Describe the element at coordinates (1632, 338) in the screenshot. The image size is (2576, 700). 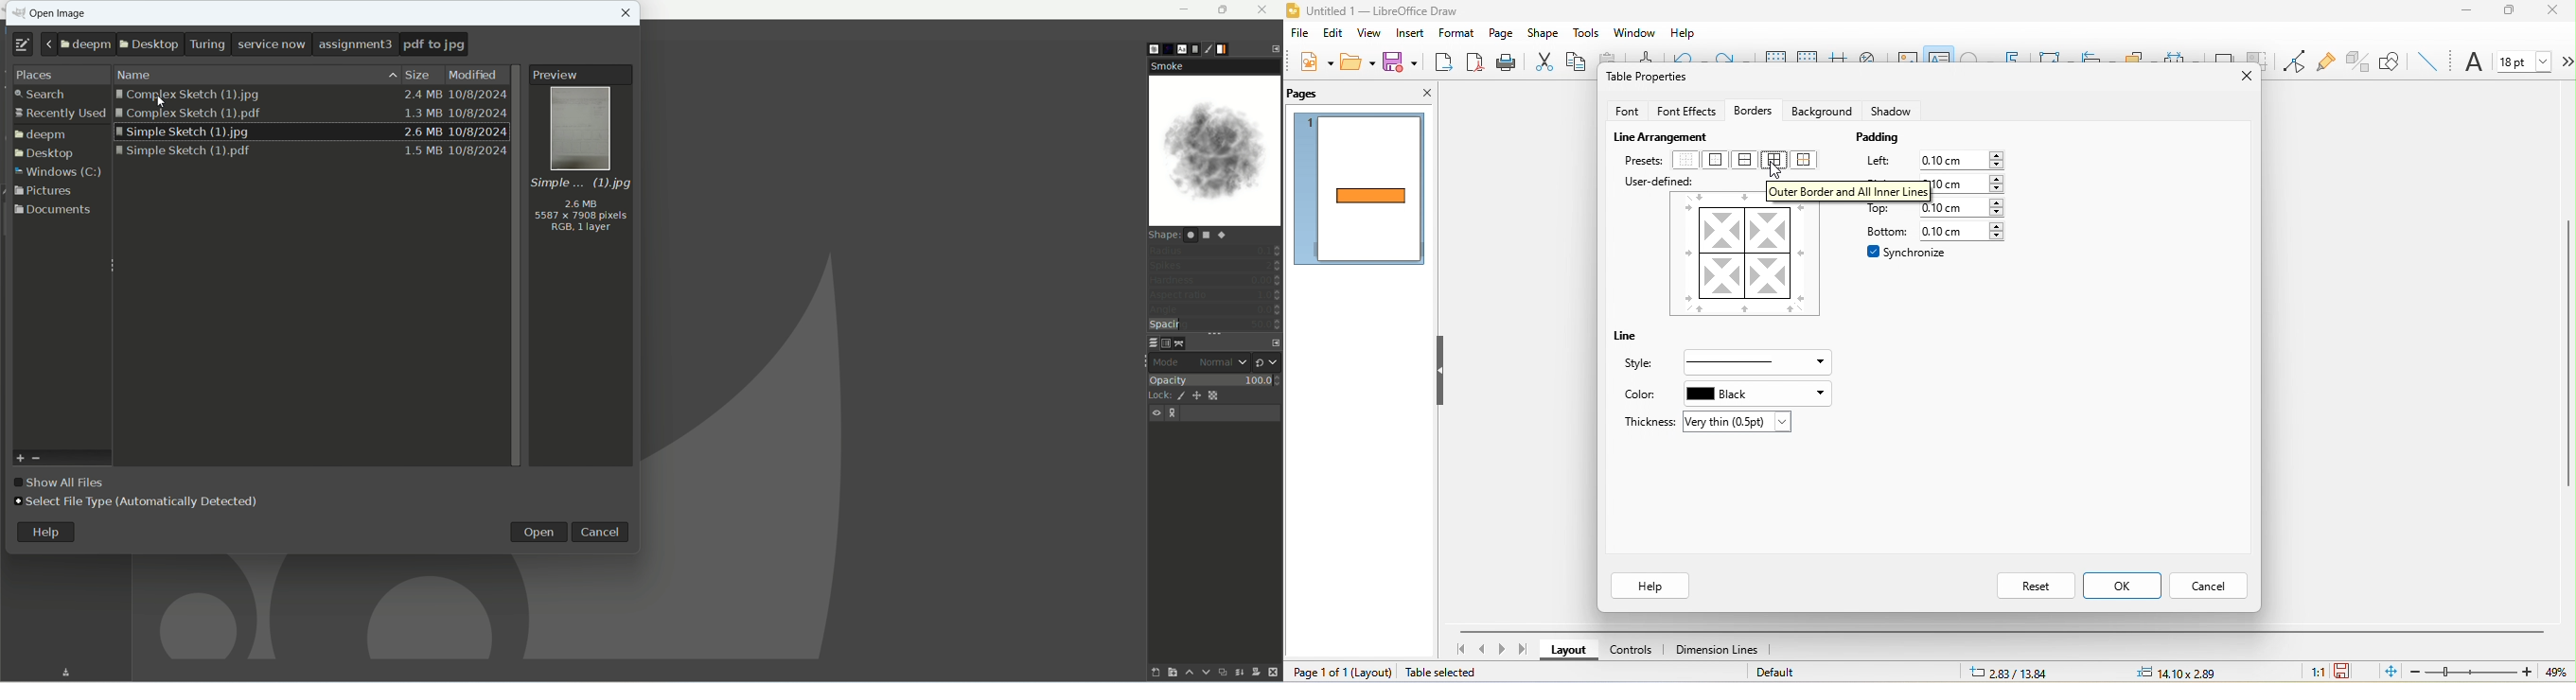
I see `line` at that location.